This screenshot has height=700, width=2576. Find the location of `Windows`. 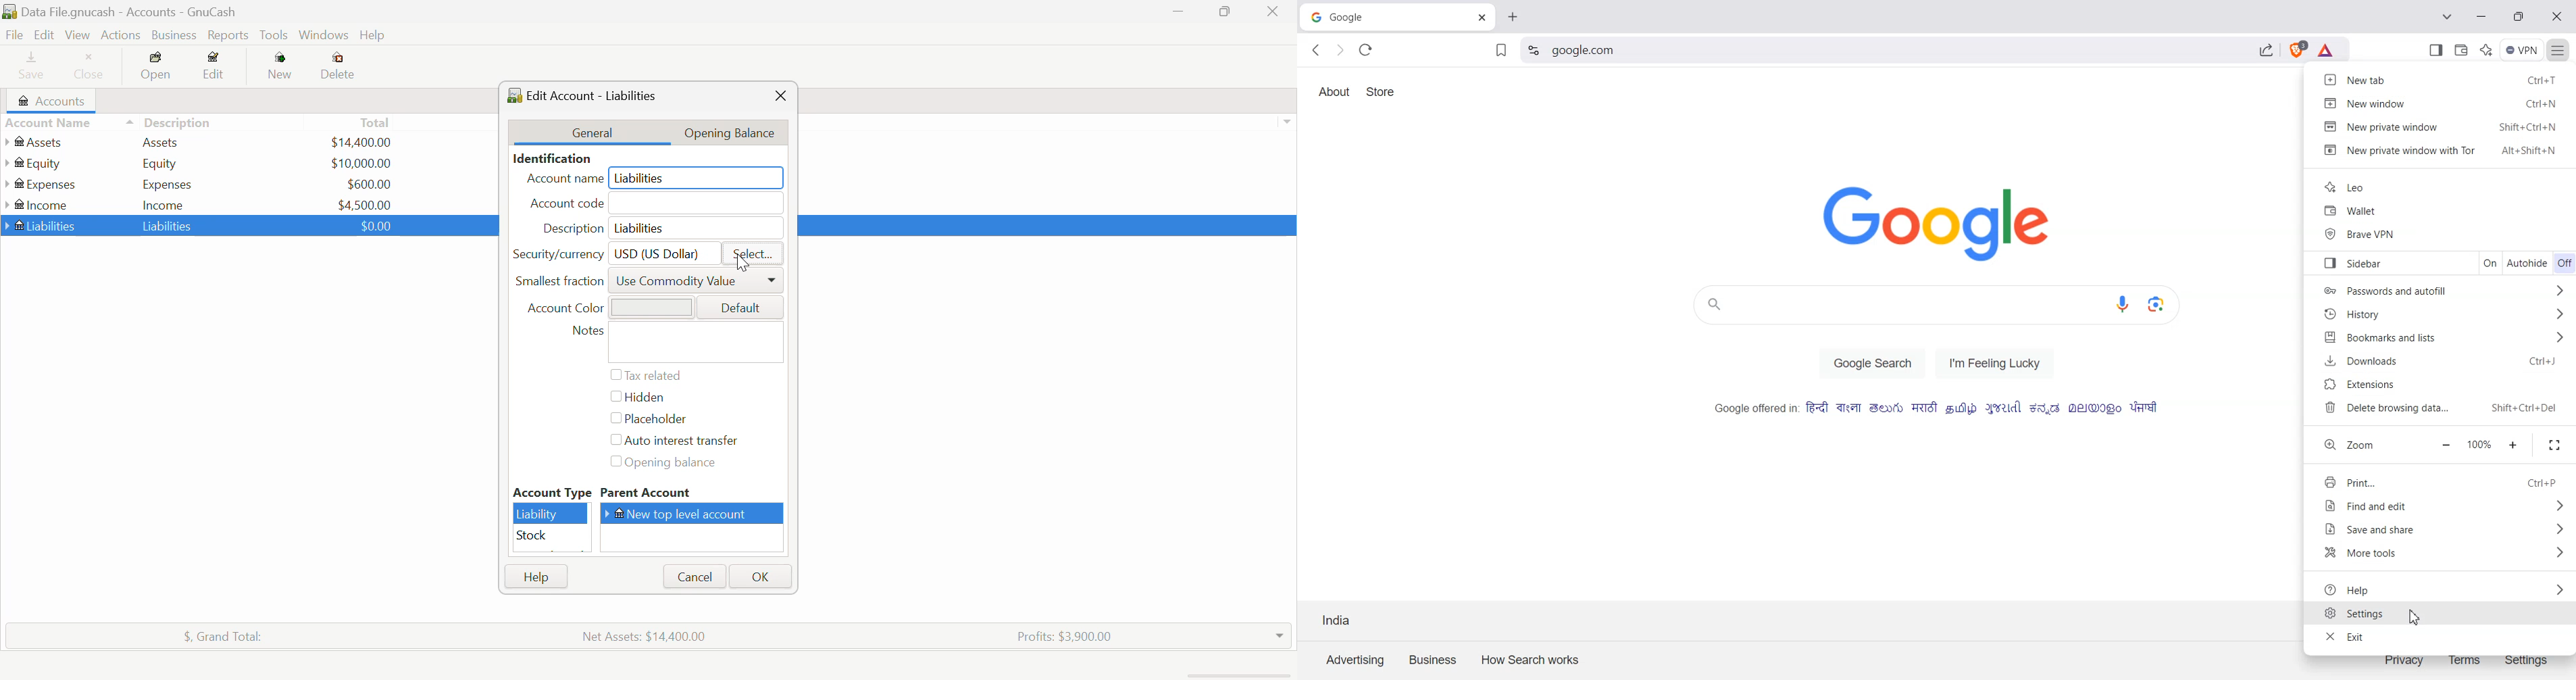

Windows is located at coordinates (324, 37).